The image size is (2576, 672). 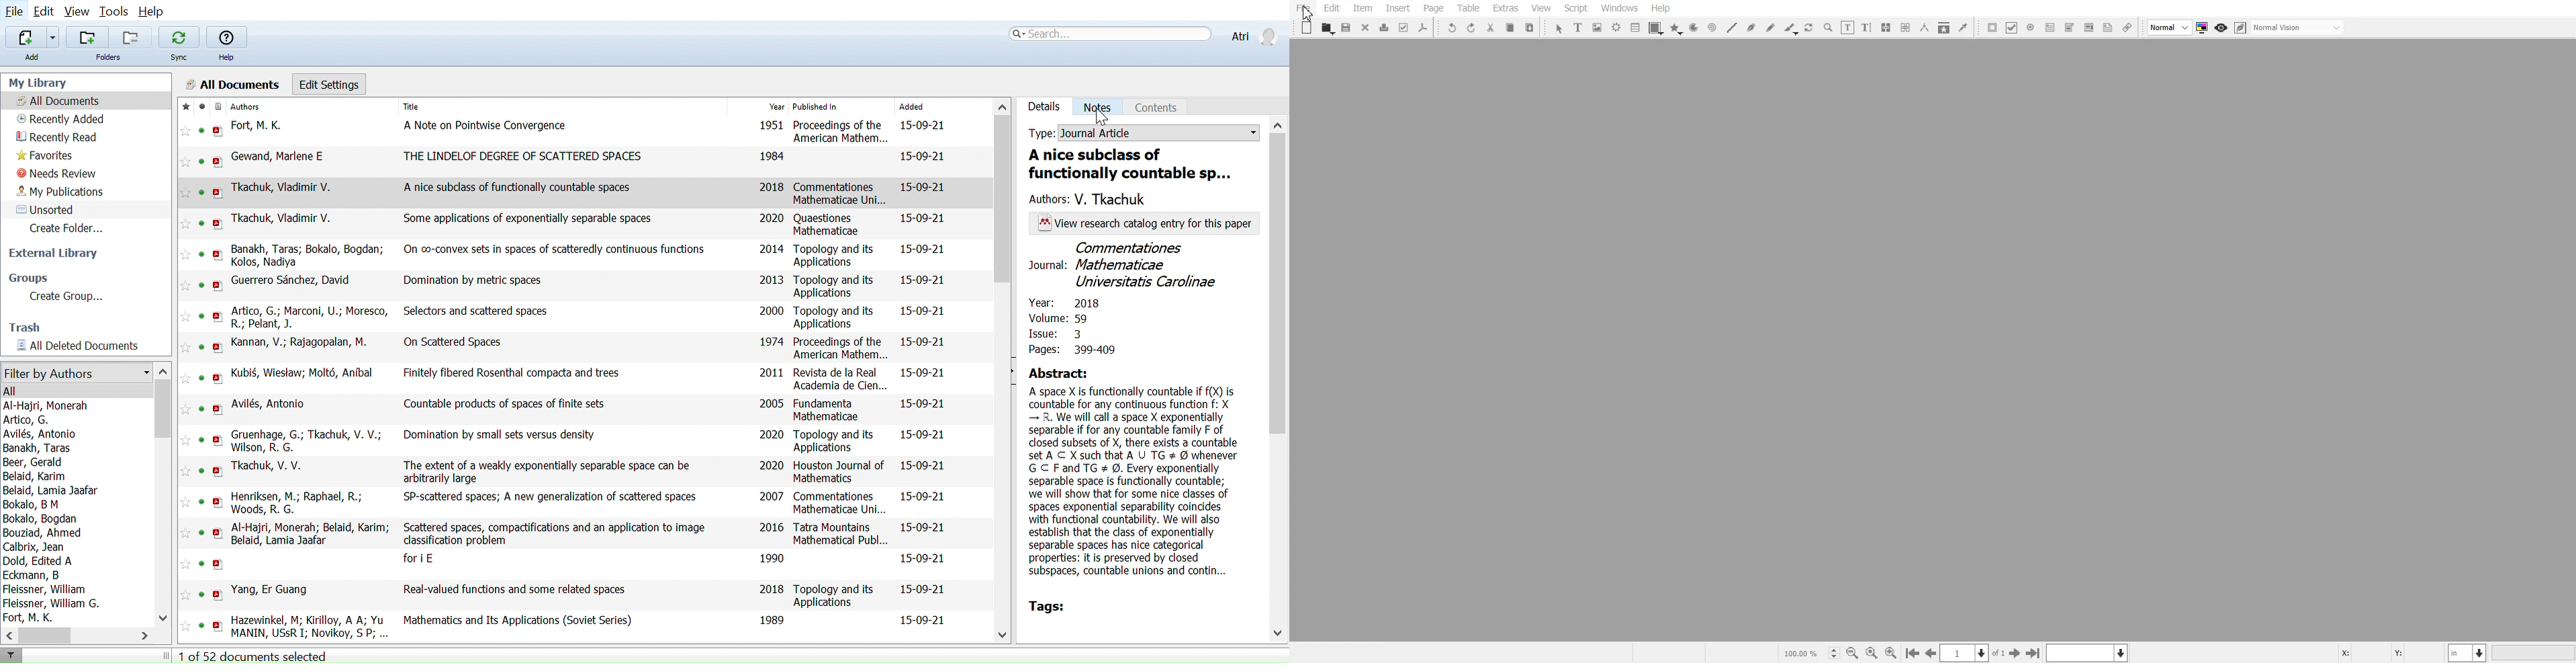 What do you see at coordinates (1043, 106) in the screenshot?
I see `Details` at bounding box center [1043, 106].